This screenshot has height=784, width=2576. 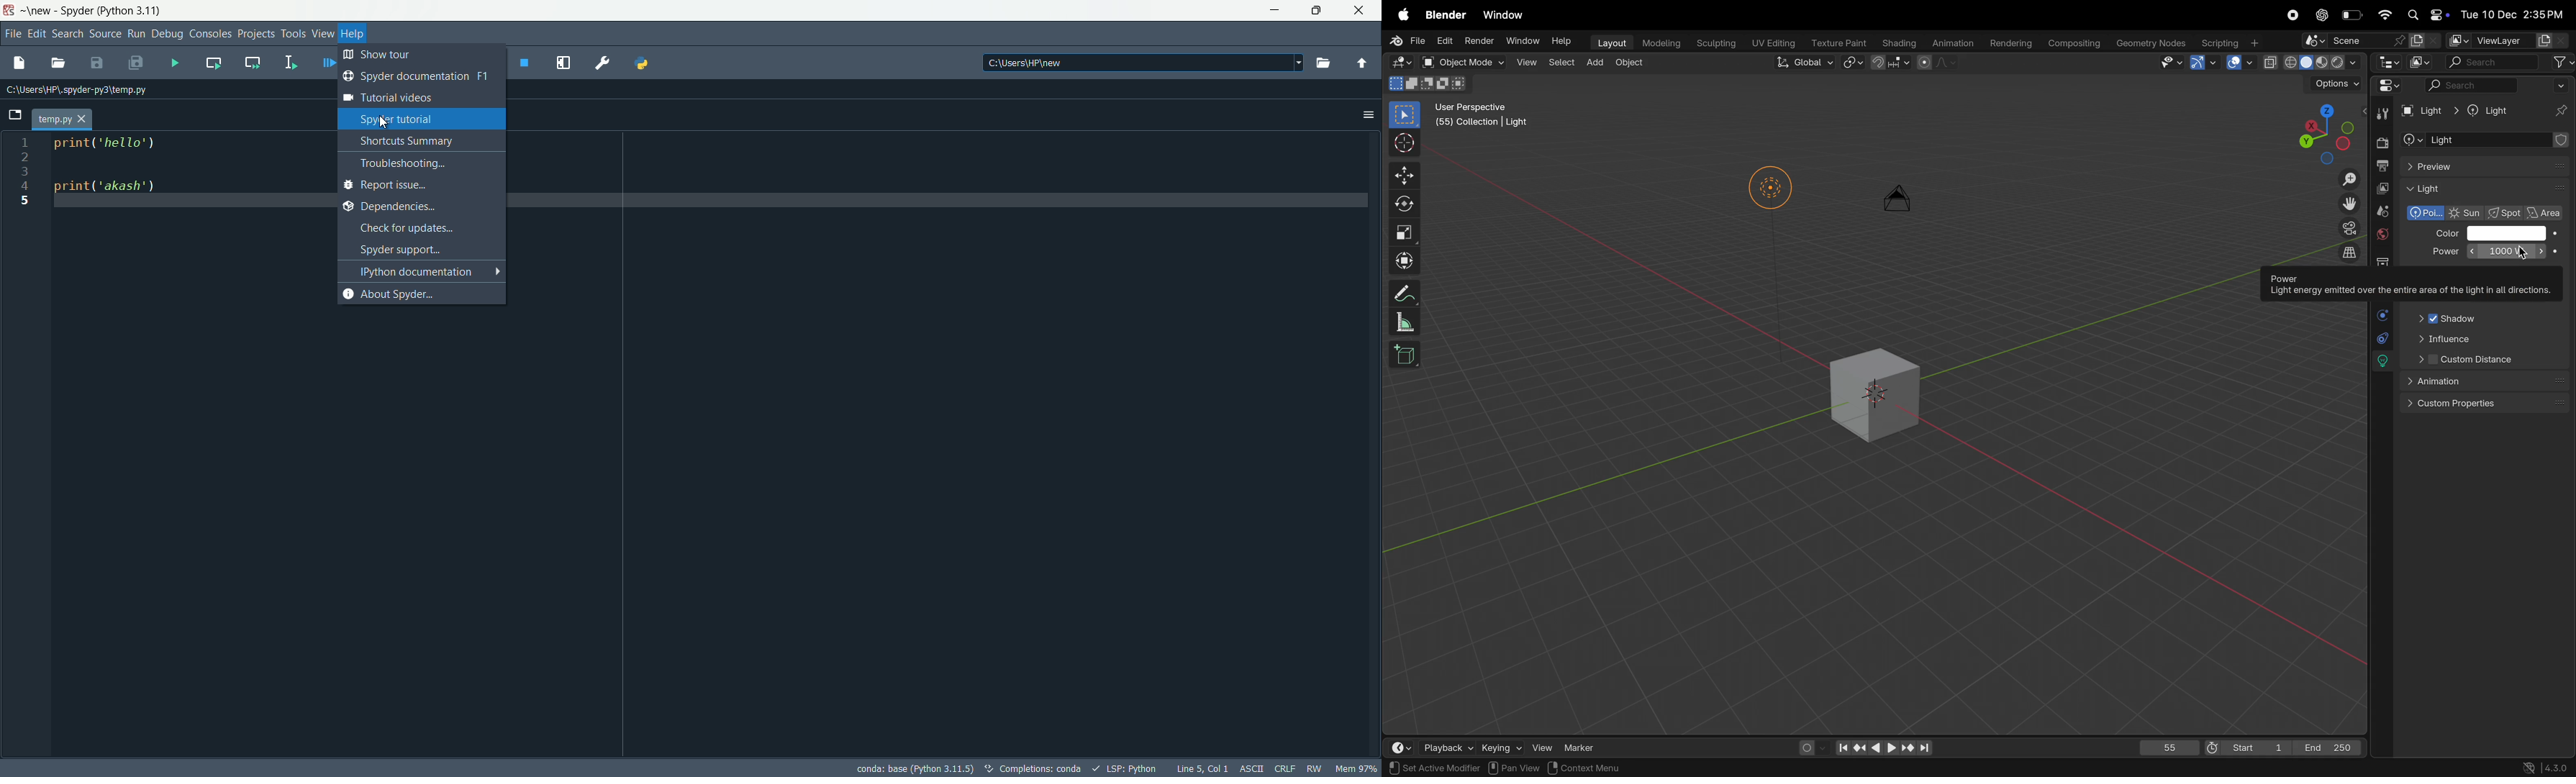 What do you see at coordinates (912, 769) in the screenshot?
I see `conda:base (python 3.11.5)` at bounding box center [912, 769].